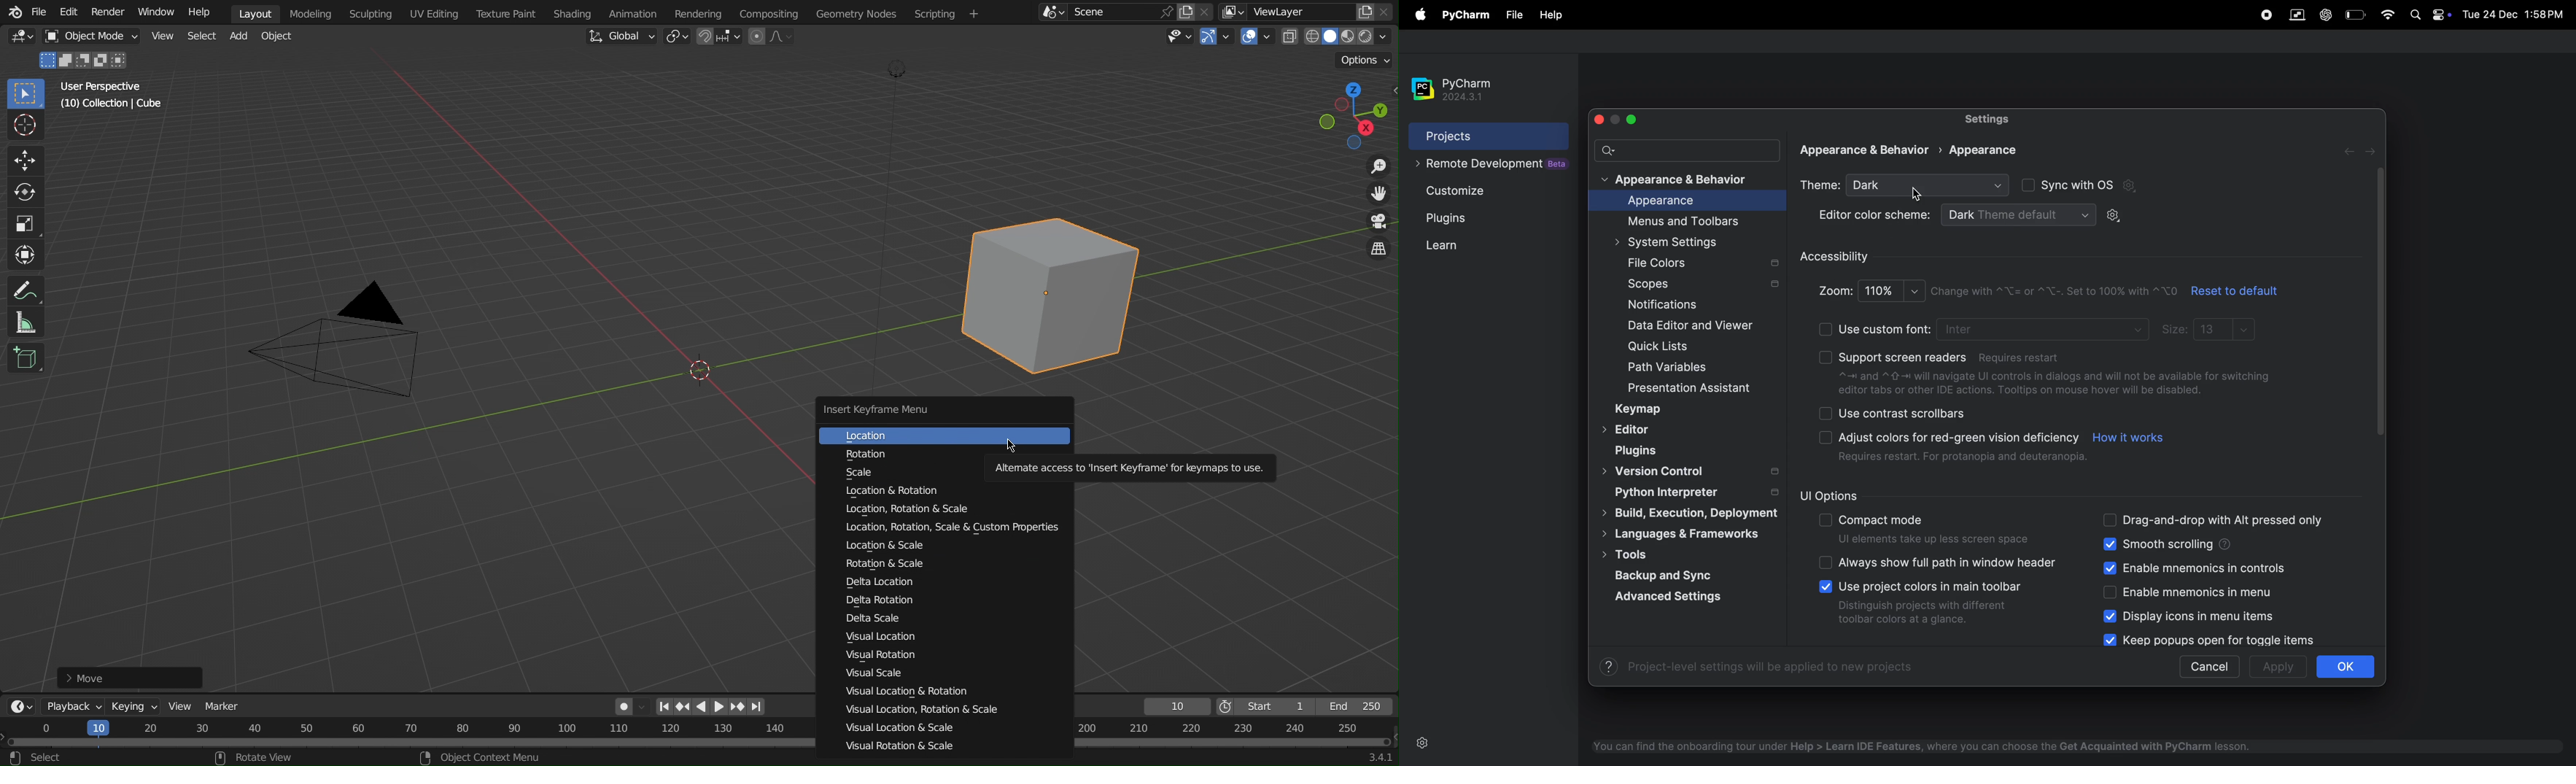 This screenshot has height=784, width=2576. What do you see at coordinates (2061, 384) in the screenshot?
I see `~=n and ~ 4-1 will navigate Ul controls in dialogs and will not be available for switching editor tabs or other IDE actions. Tooltips on mouse hover will be disabled.` at bounding box center [2061, 384].